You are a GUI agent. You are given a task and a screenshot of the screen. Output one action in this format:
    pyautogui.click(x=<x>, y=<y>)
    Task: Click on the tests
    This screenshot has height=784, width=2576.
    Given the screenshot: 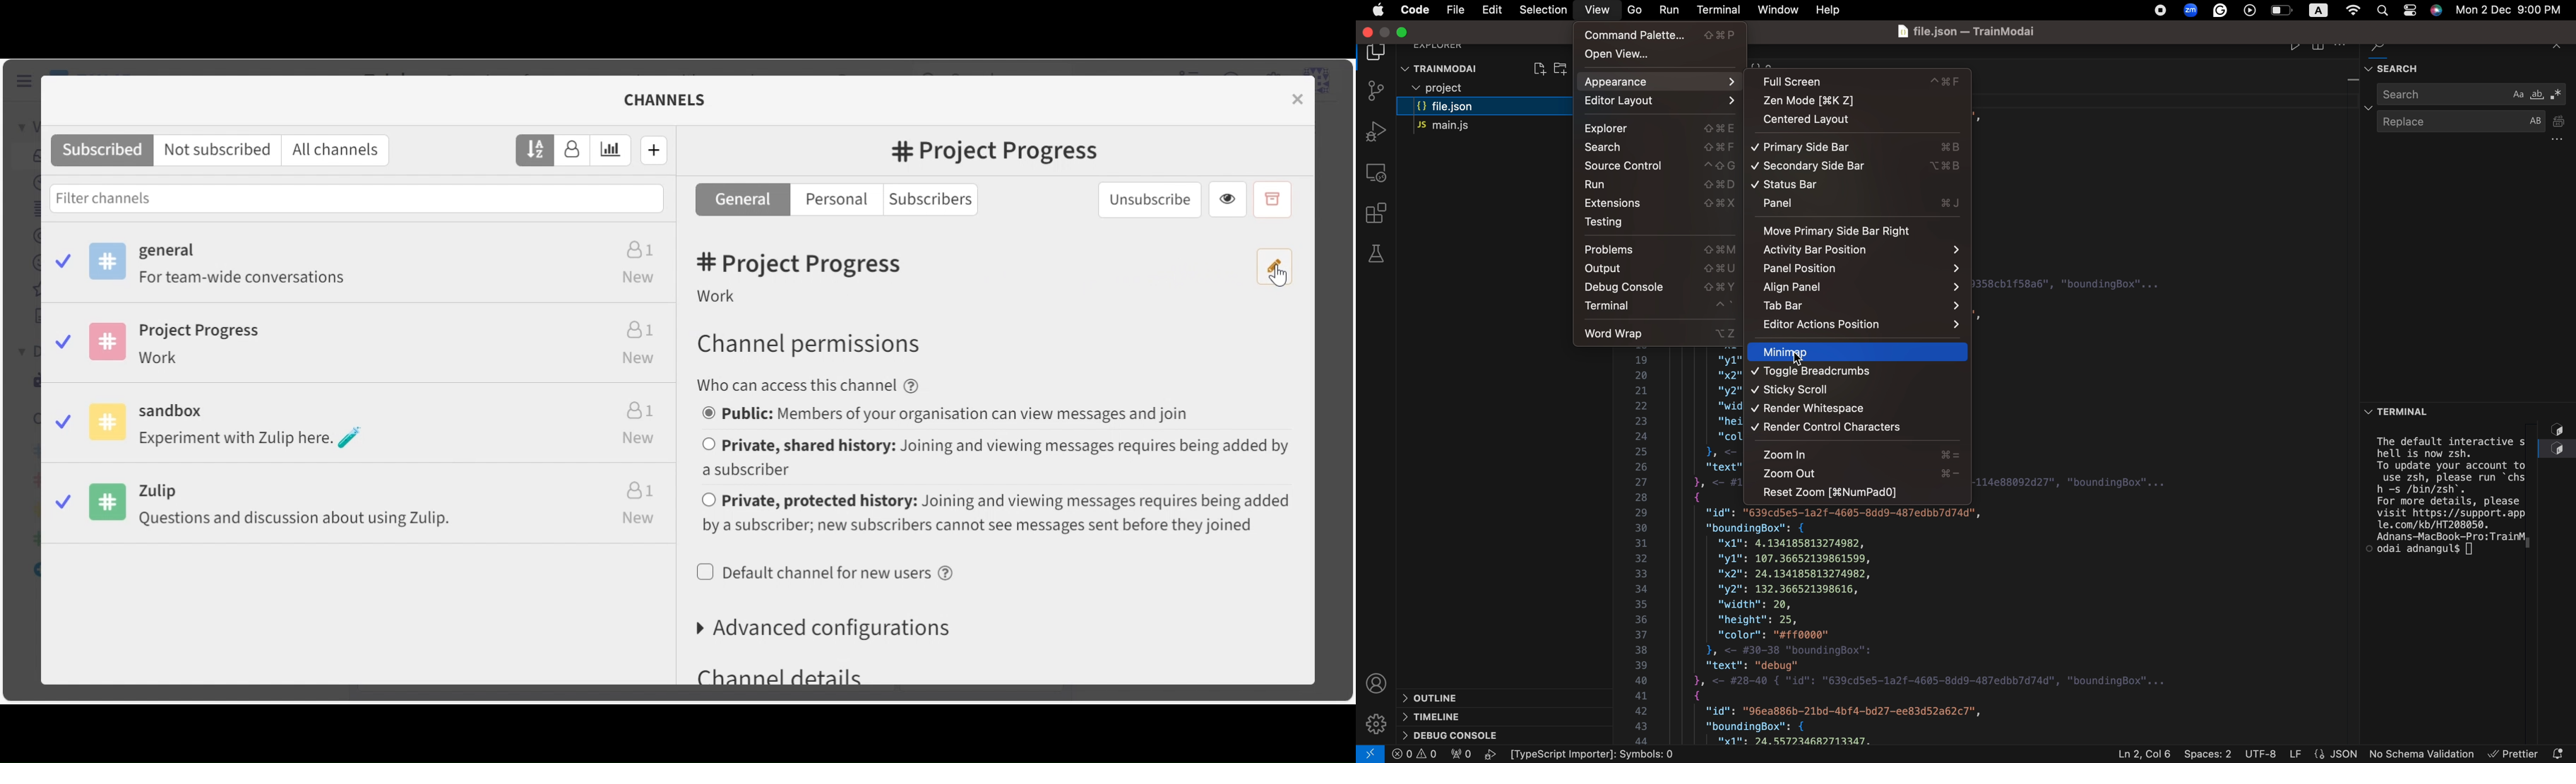 What is the action you would take?
    pyautogui.click(x=1375, y=253)
    